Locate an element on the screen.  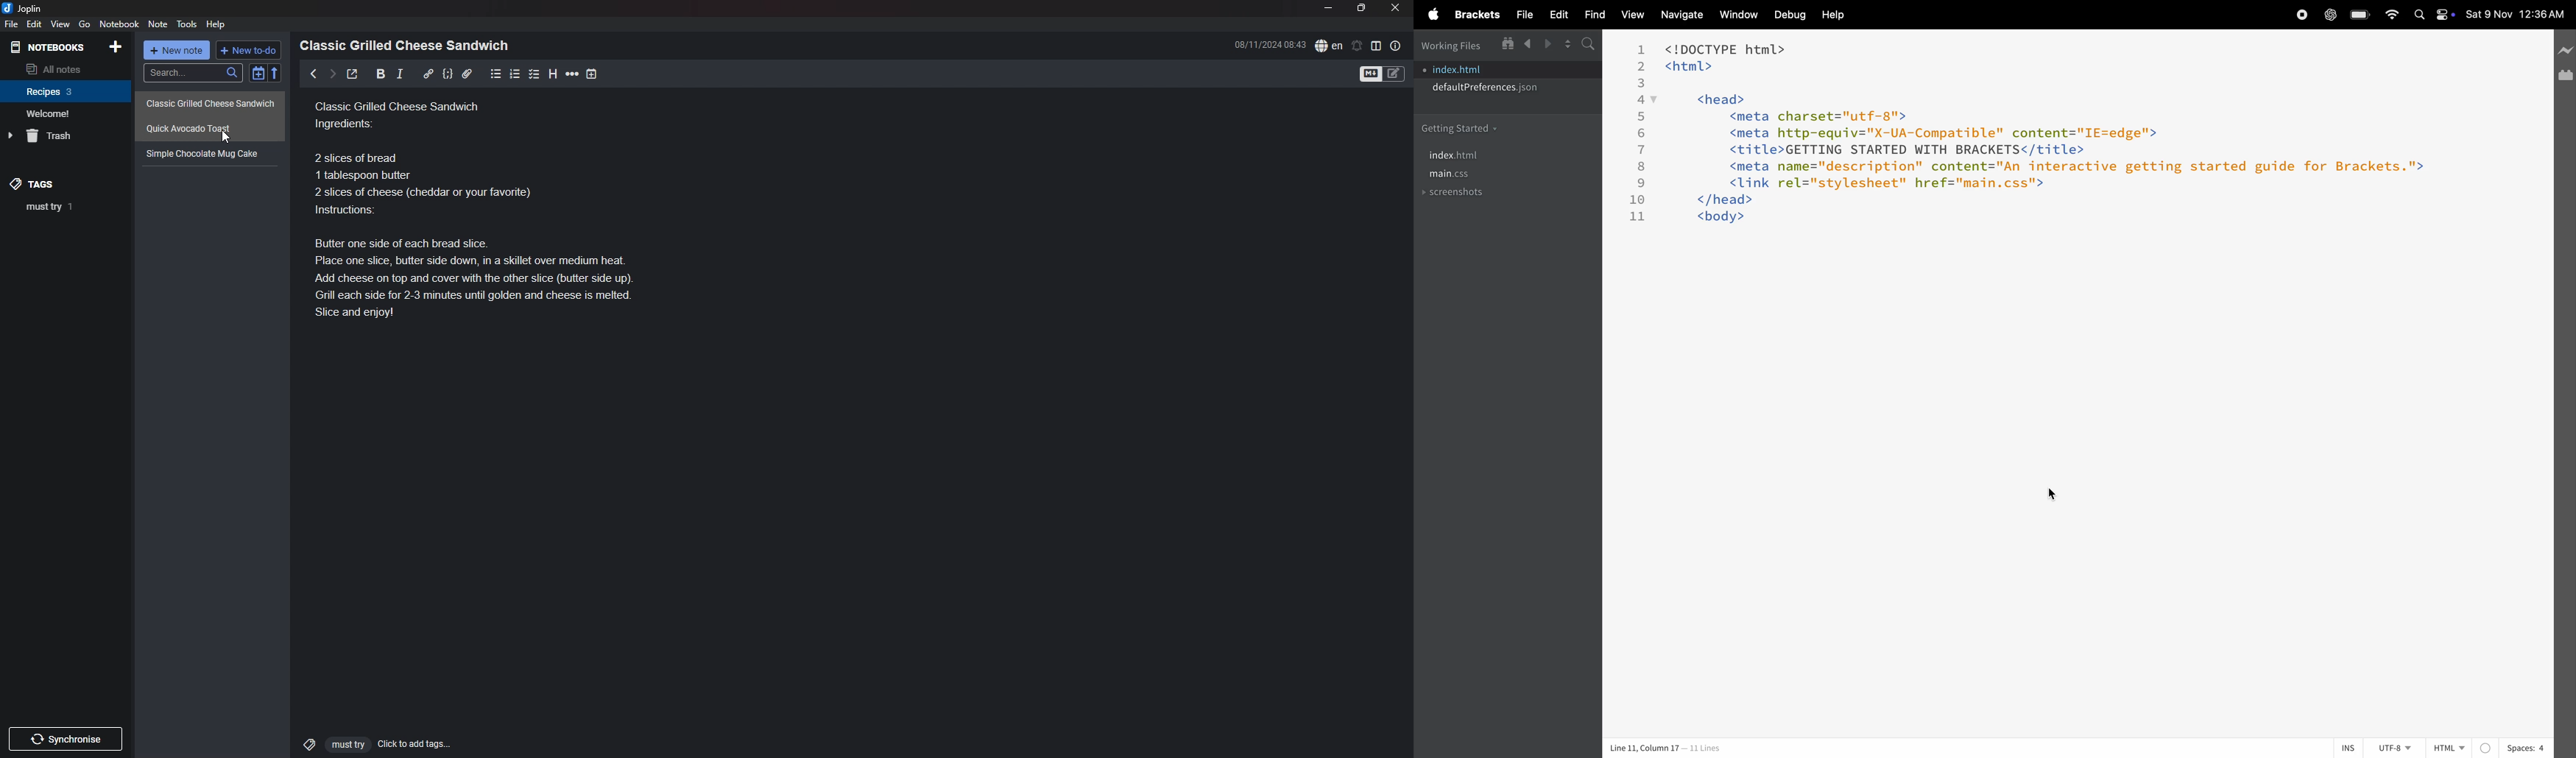
toggle external editor is located at coordinates (352, 76).